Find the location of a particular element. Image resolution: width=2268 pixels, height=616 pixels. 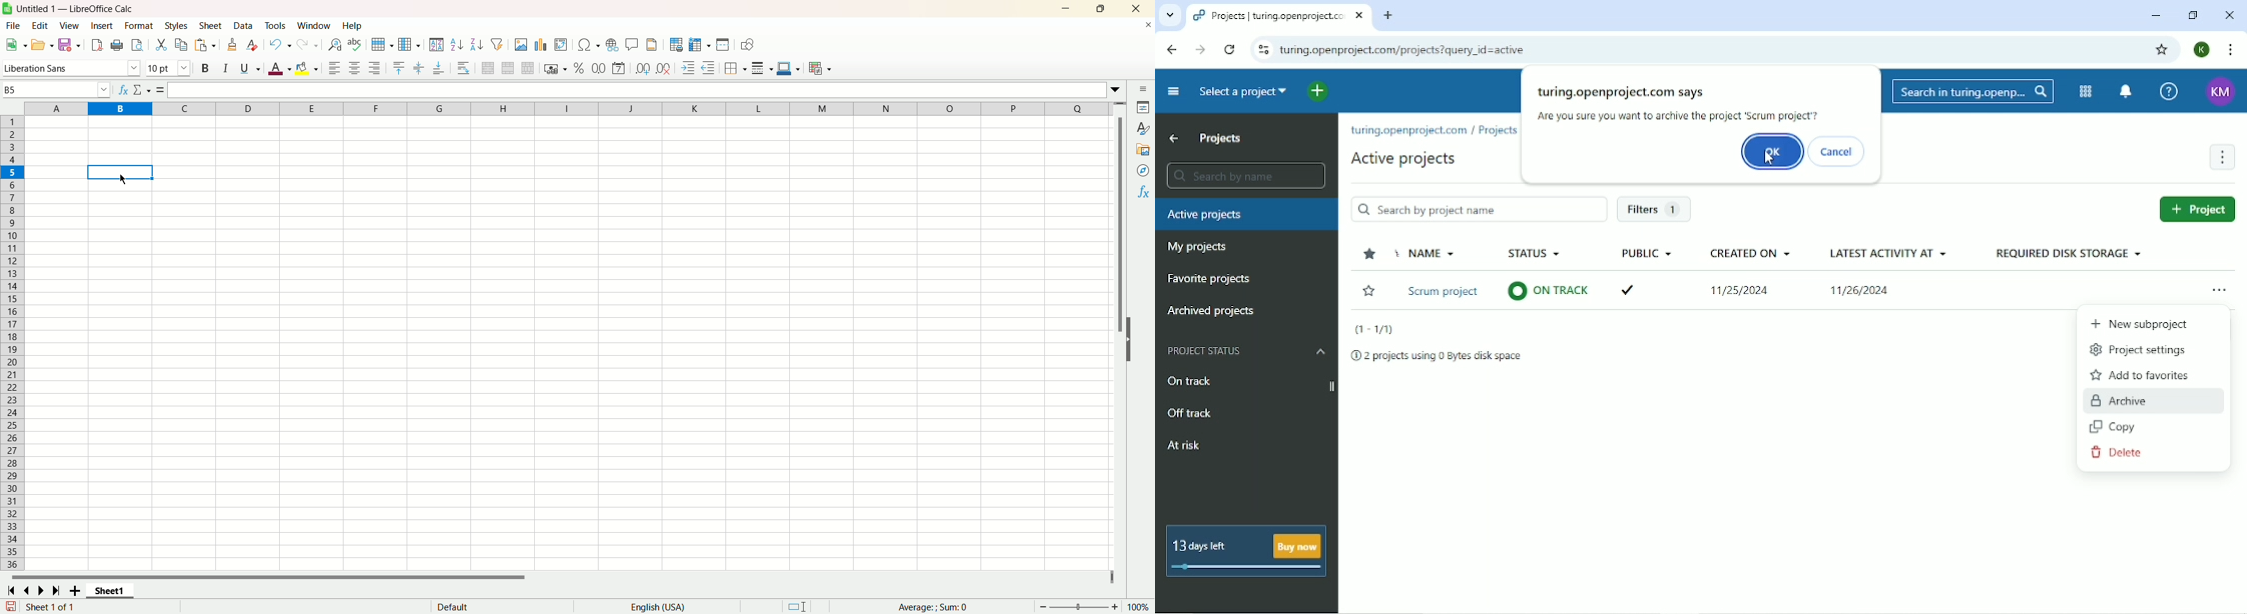

help is located at coordinates (351, 26).